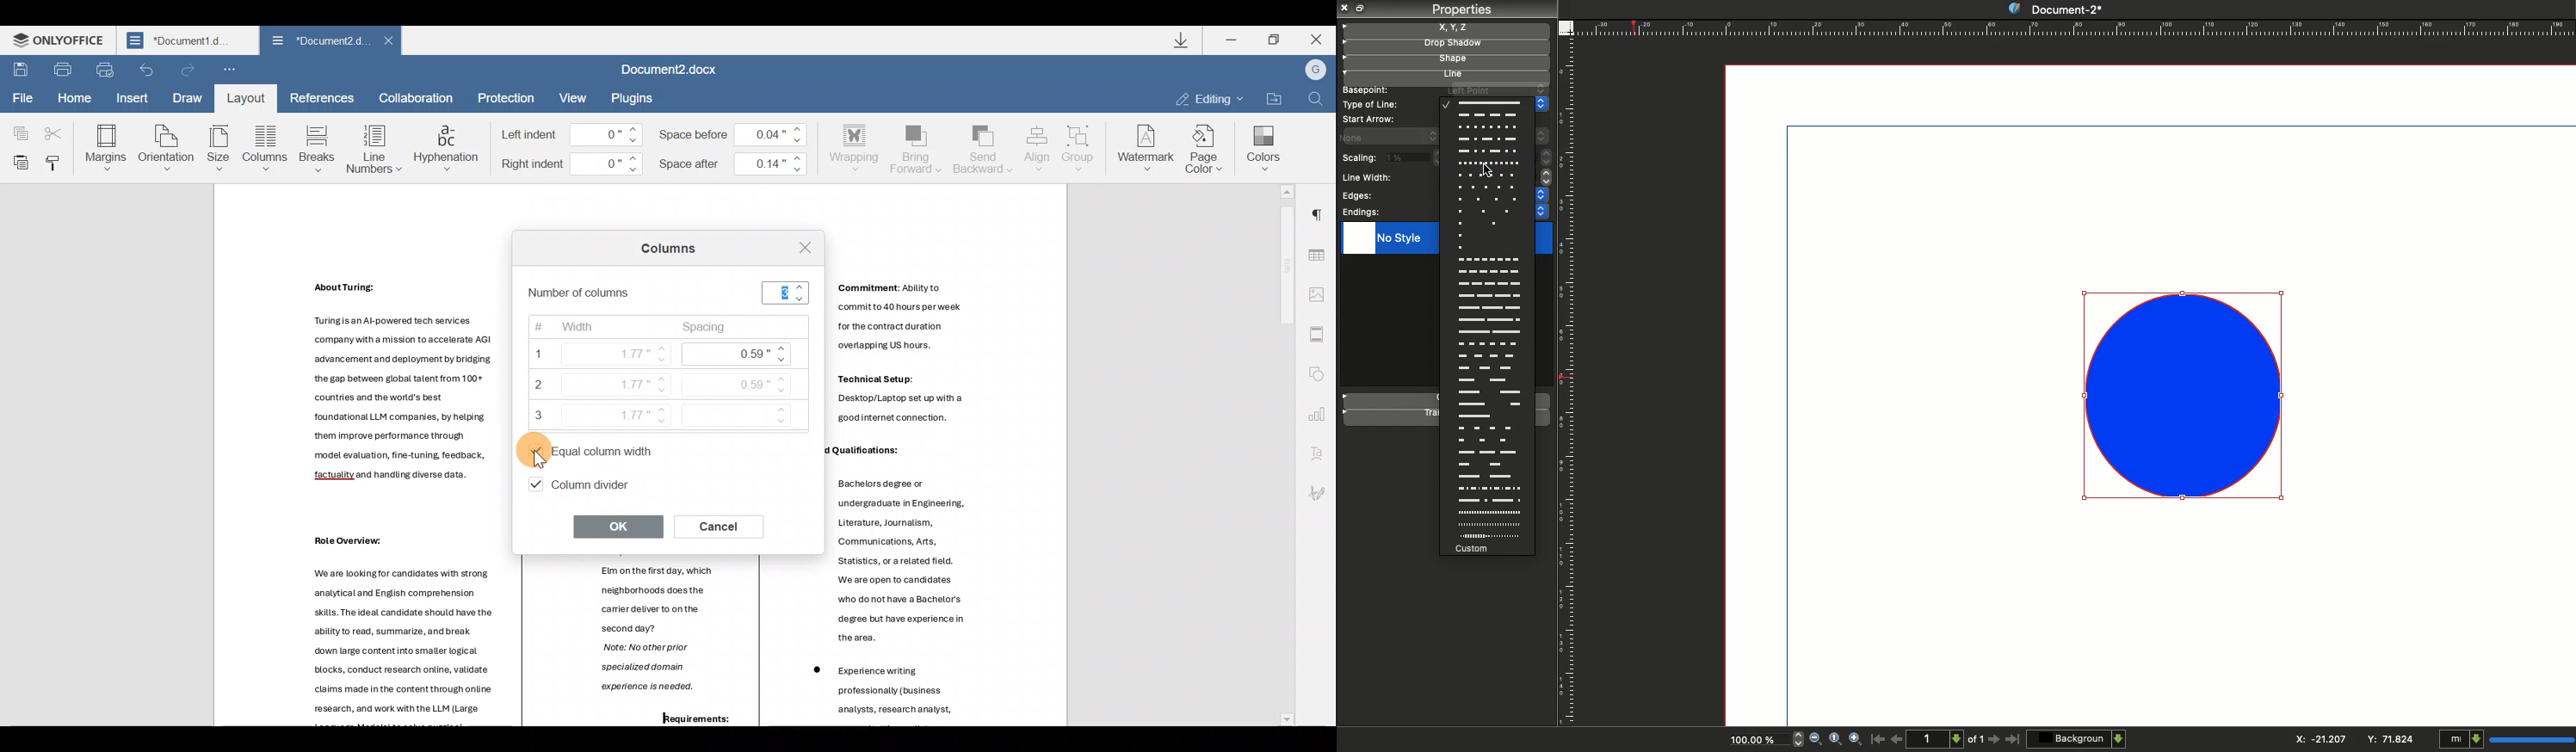 This screenshot has height=756, width=2576. What do you see at coordinates (1356, 196) in the screenshot?
I see `Edges` at bounding box center [1356, 196].